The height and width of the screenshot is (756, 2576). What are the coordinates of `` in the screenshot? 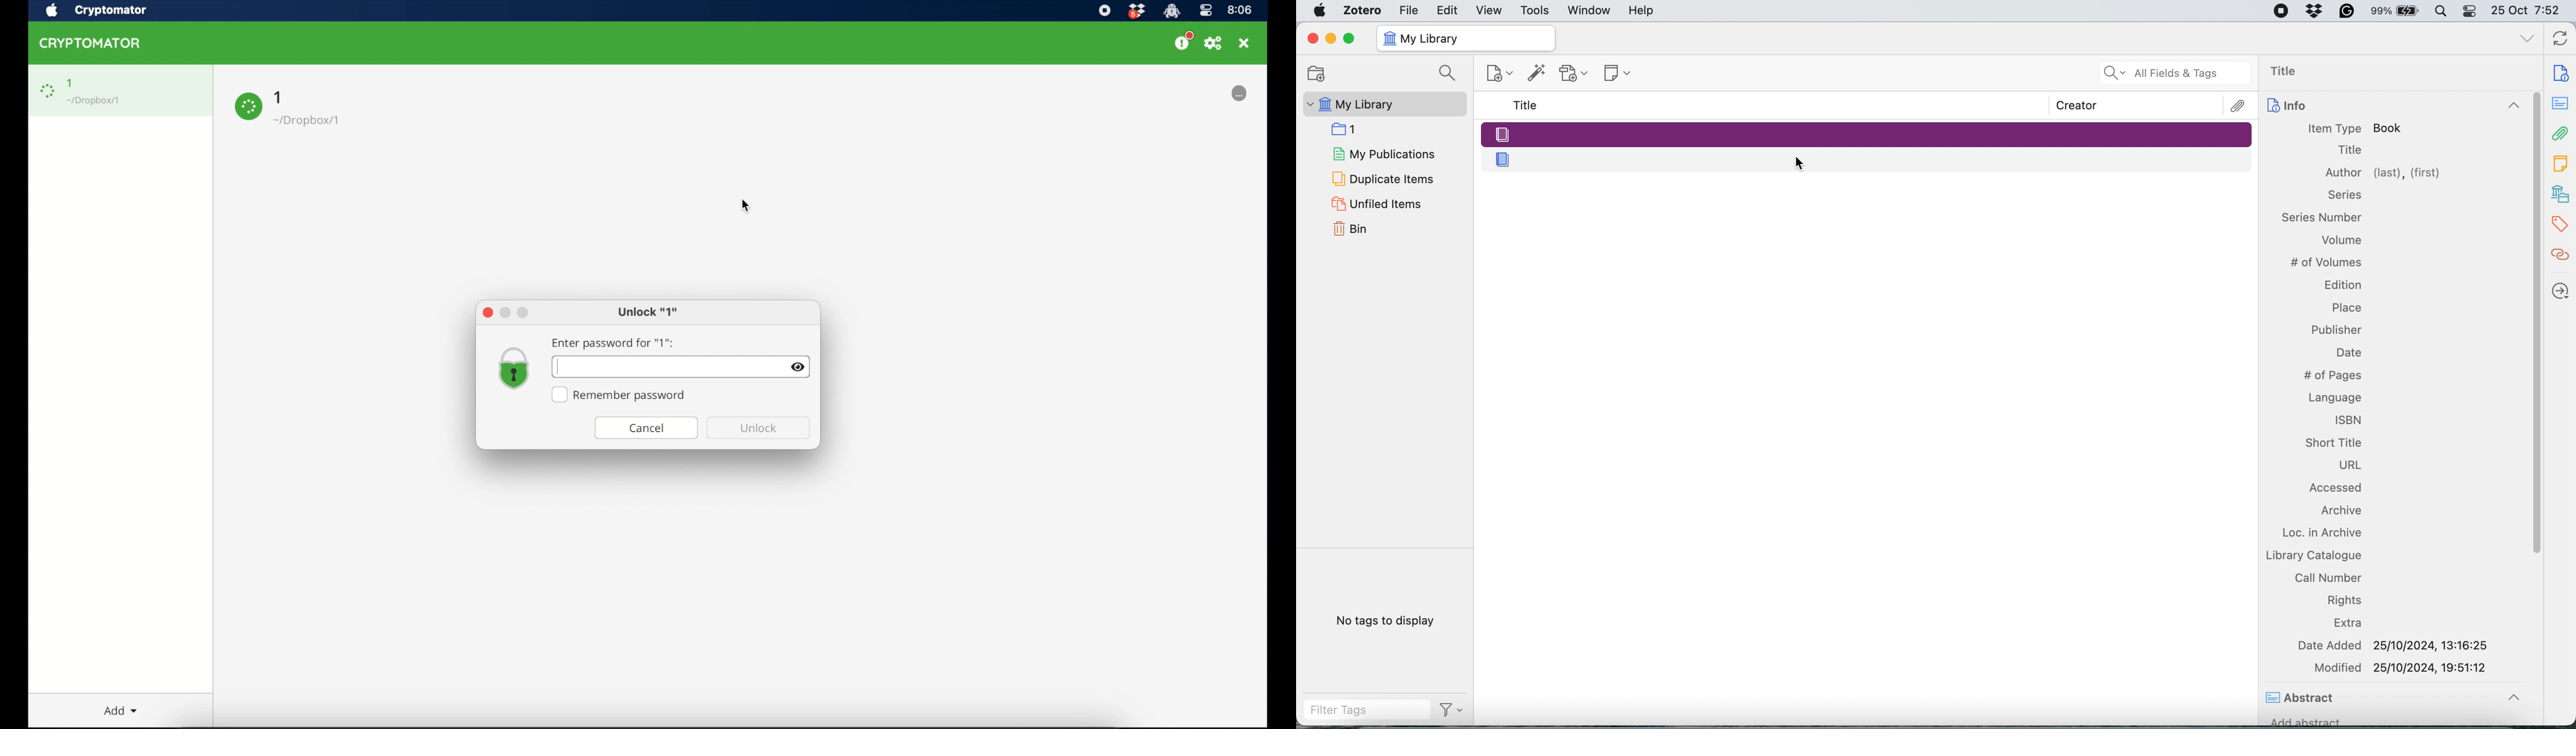 It's located at (2343, 195).